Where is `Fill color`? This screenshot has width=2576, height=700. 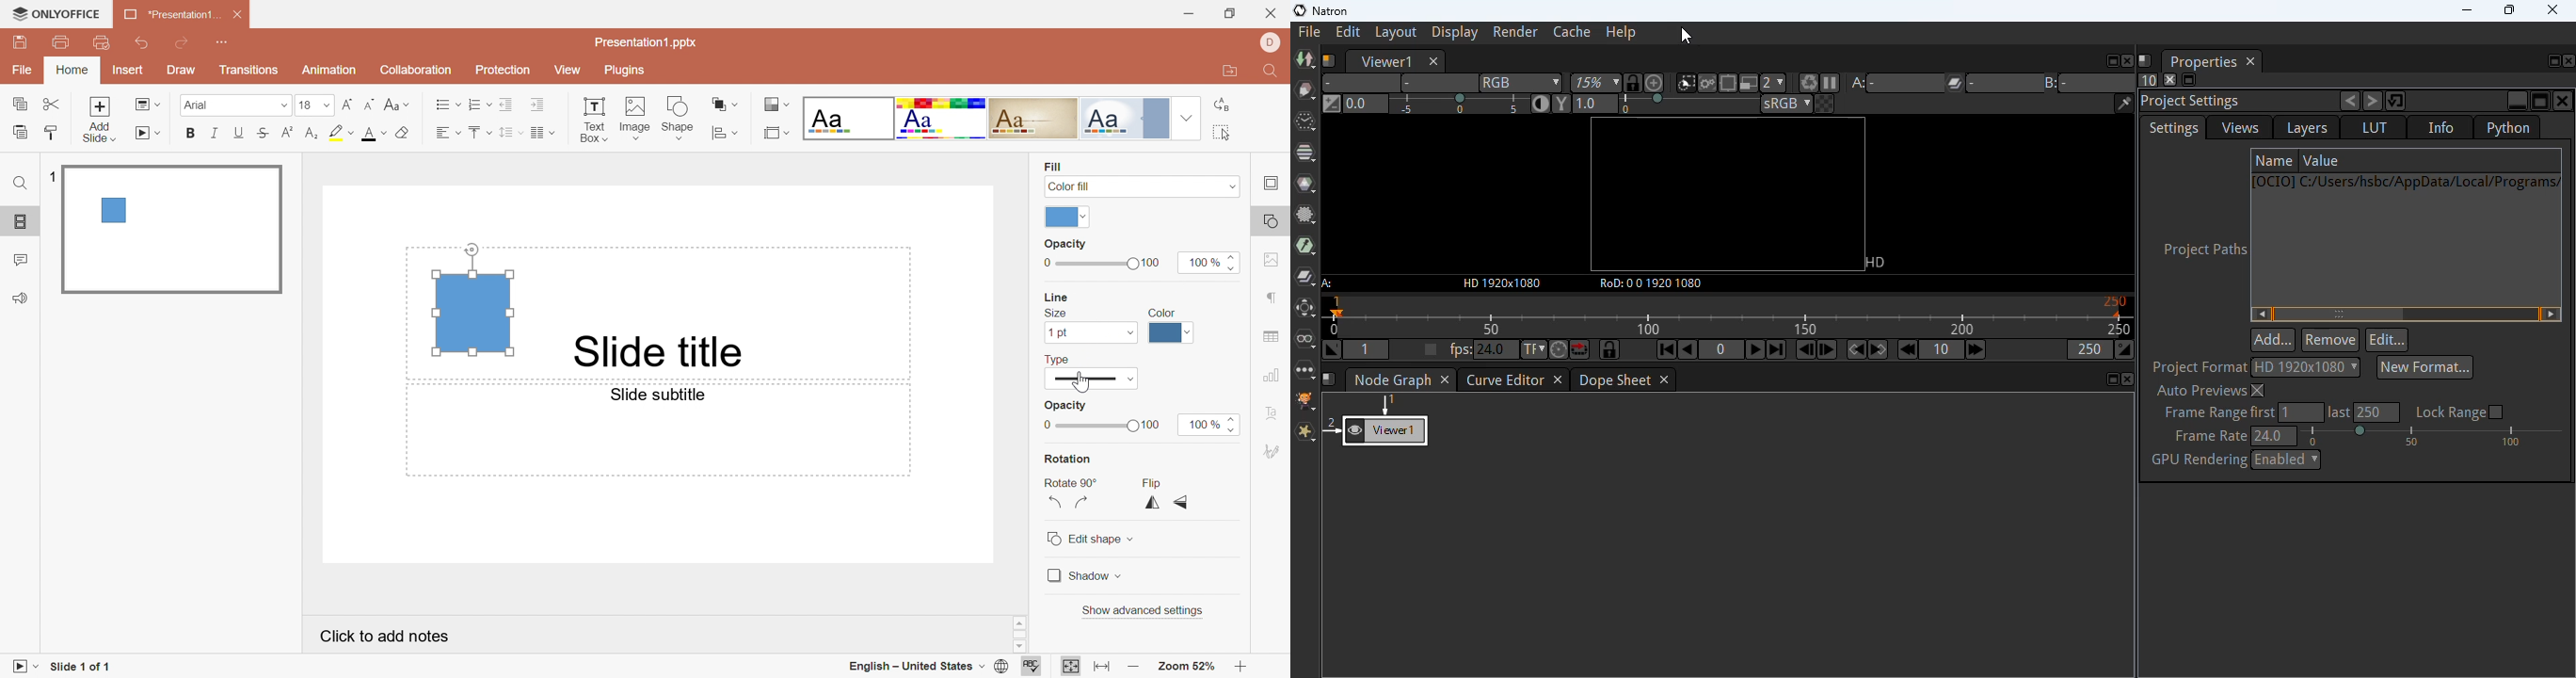
Fill color is located at coordinates (401, 134).